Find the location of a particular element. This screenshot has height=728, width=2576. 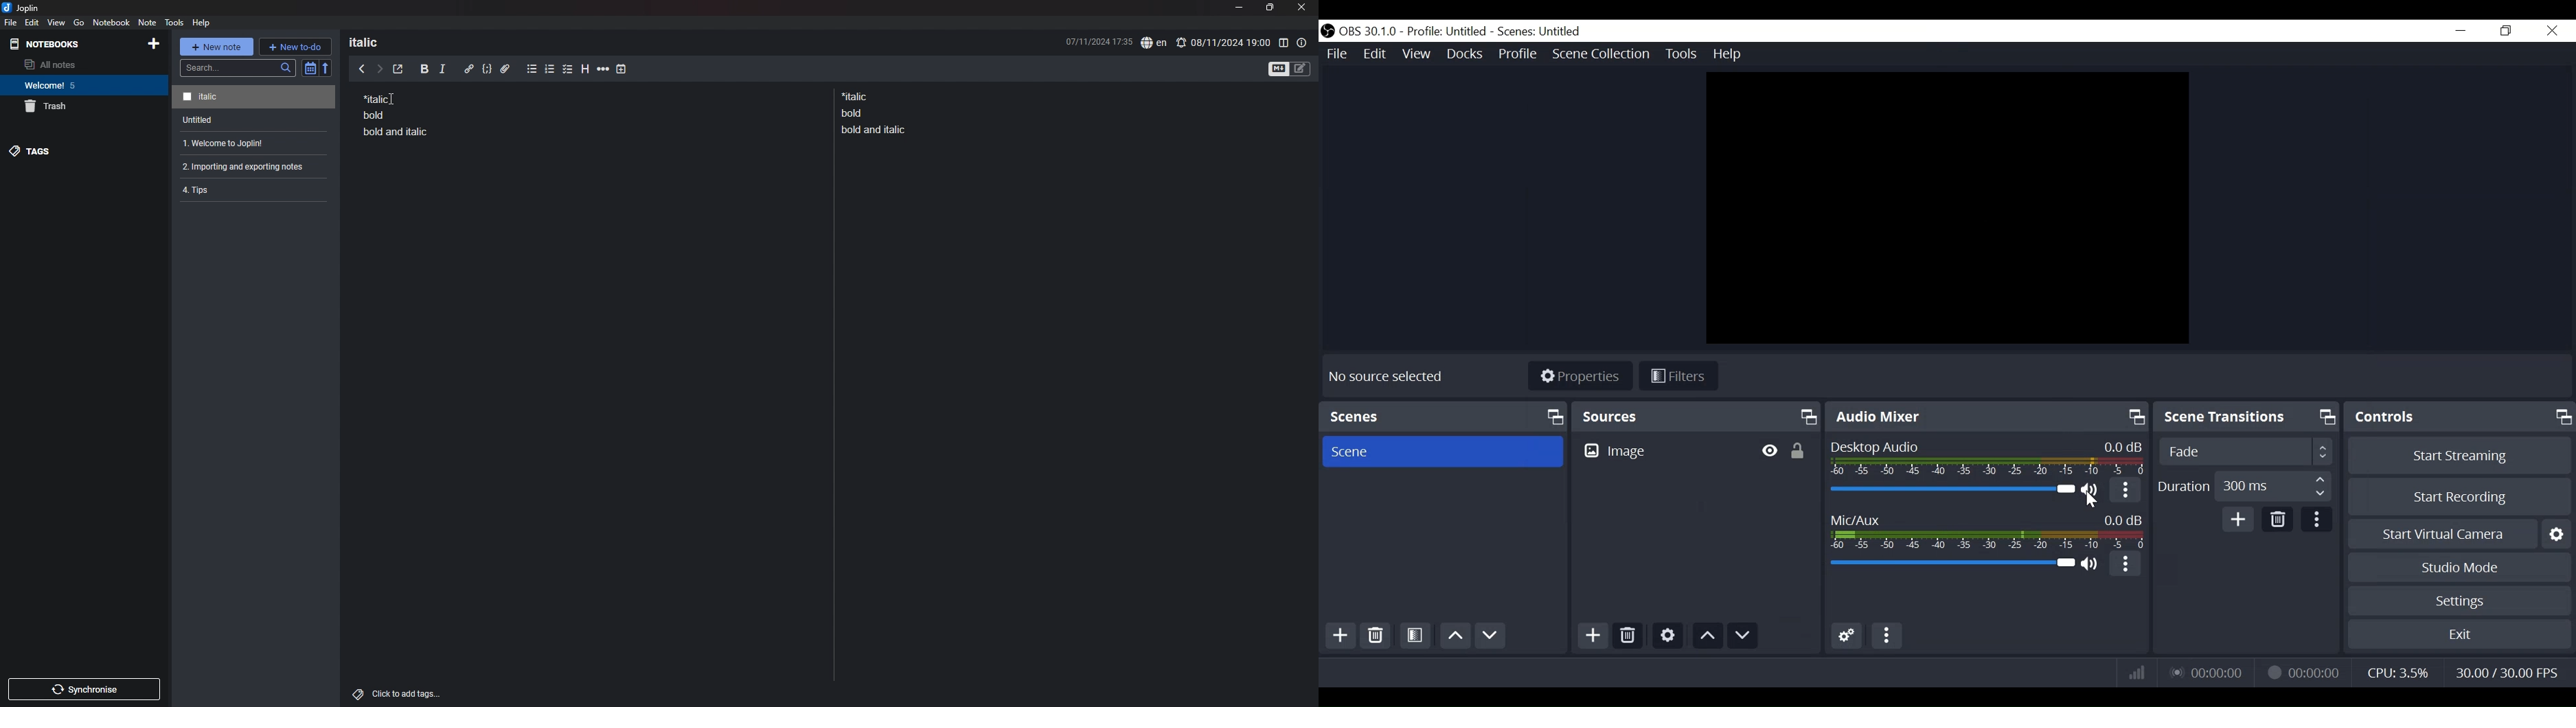

tools is located at coordinates (174, 22).